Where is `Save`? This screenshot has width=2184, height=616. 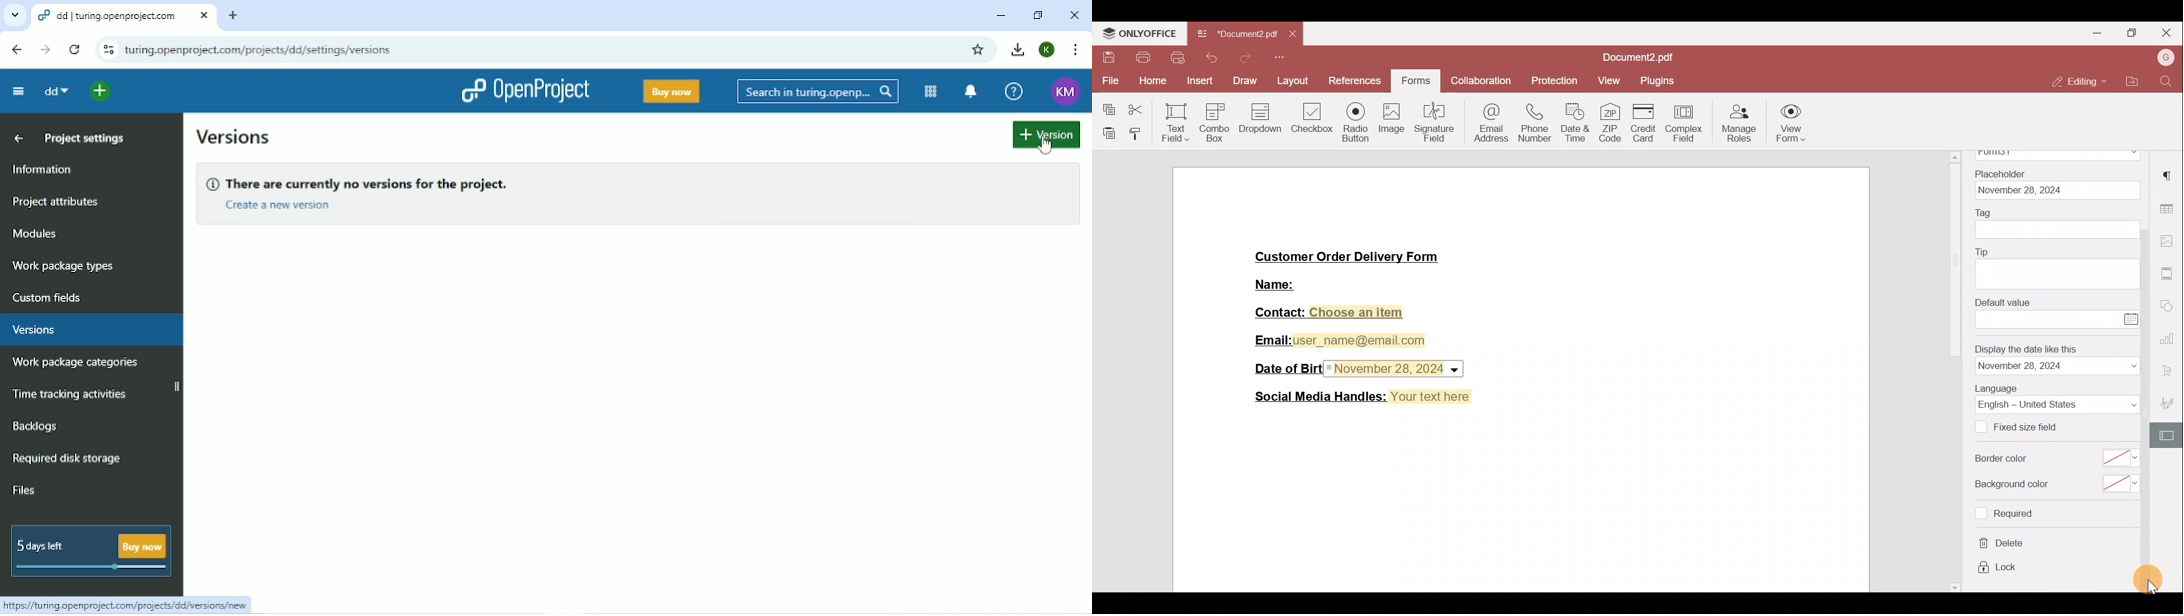
Save is located at coordinates (1106, 55).